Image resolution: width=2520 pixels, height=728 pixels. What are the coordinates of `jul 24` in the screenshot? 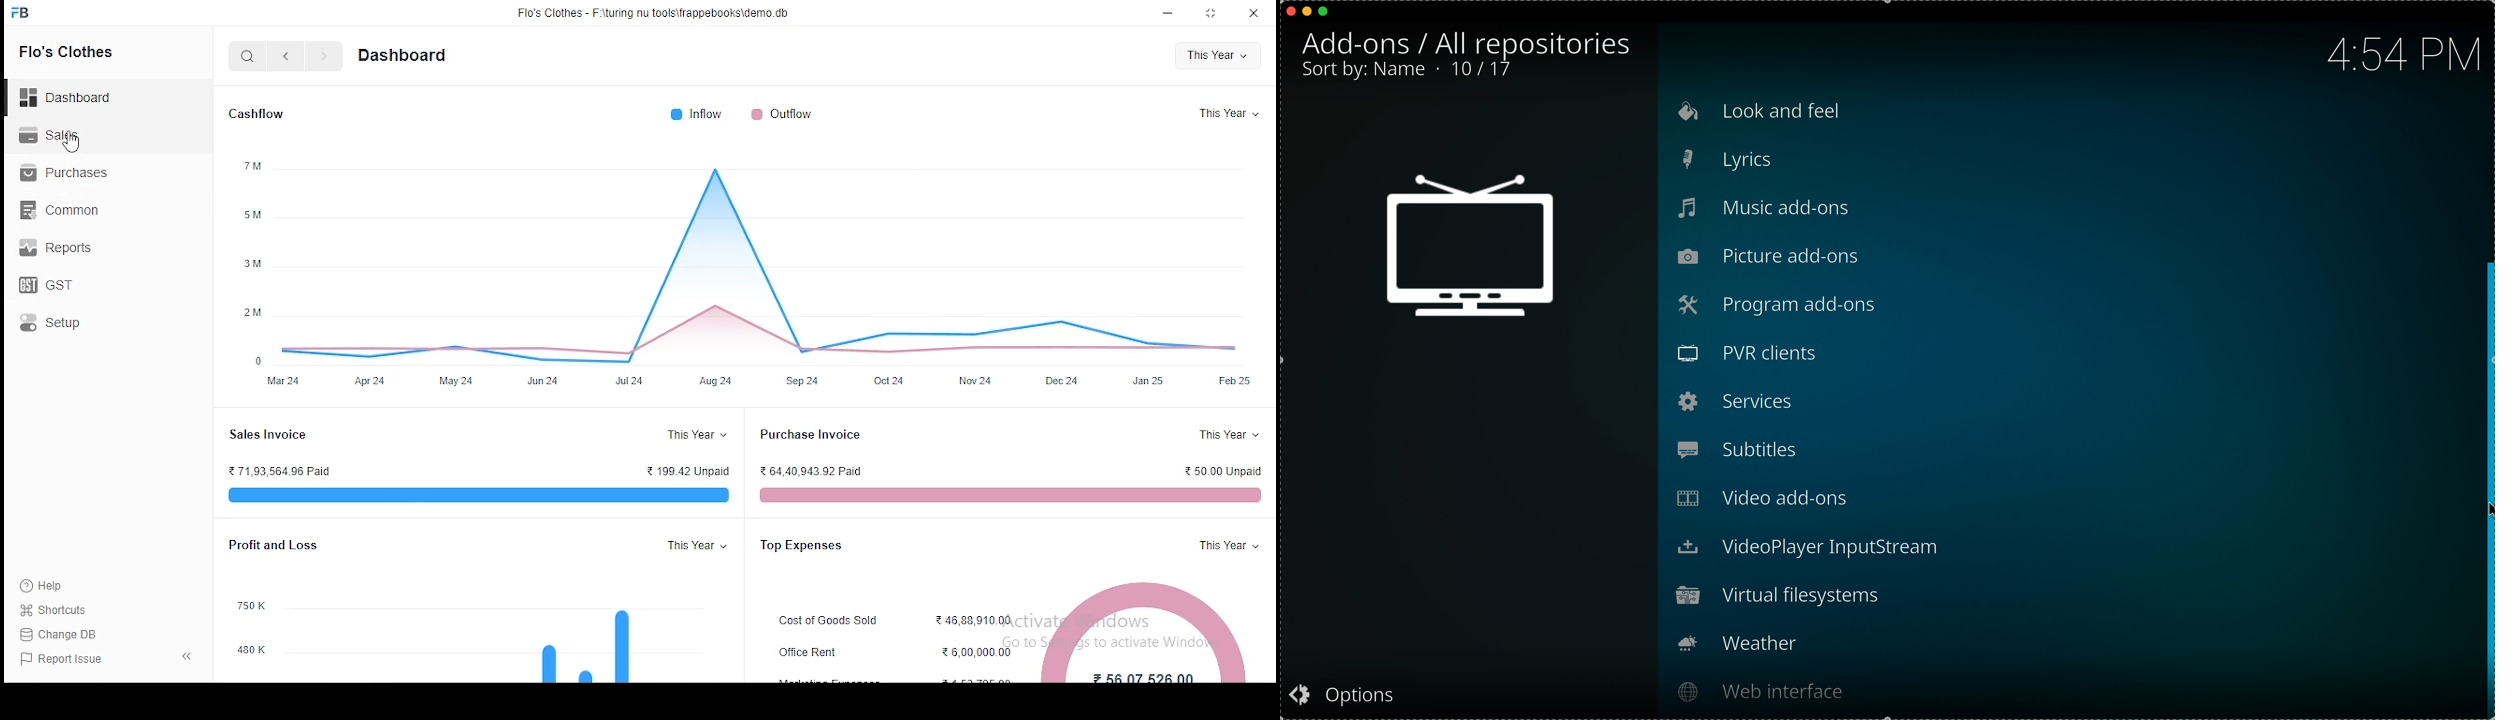 It's located at (628, 380).